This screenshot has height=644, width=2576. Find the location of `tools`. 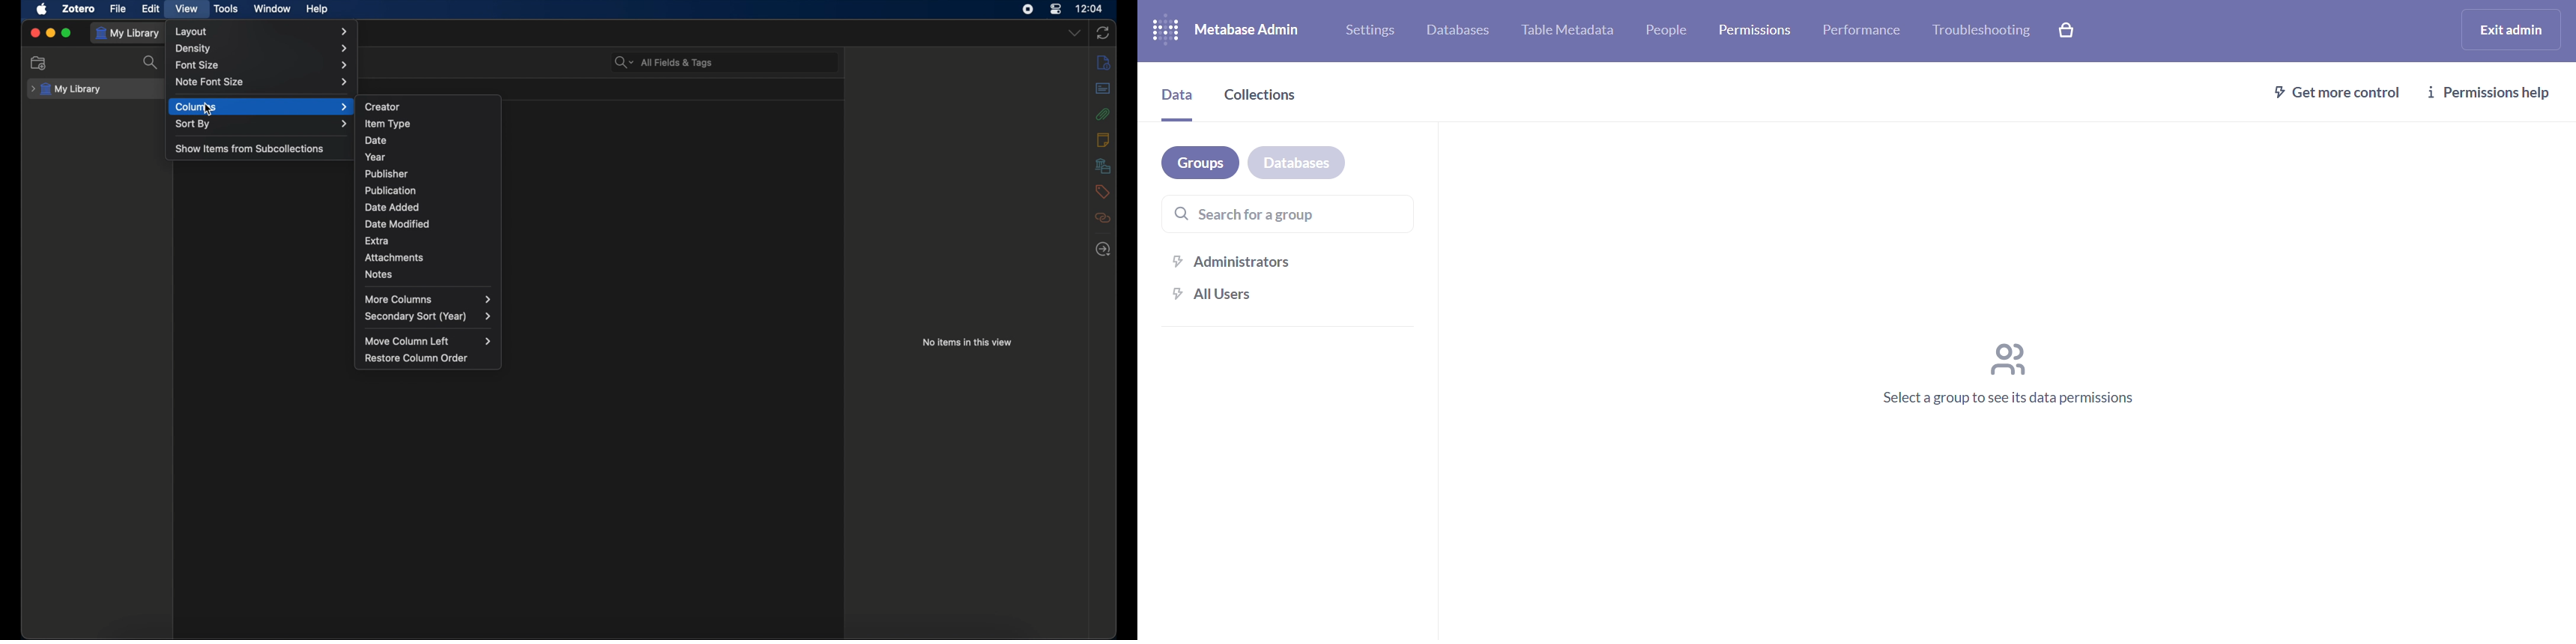

tools is located at coordinates (226, 9).